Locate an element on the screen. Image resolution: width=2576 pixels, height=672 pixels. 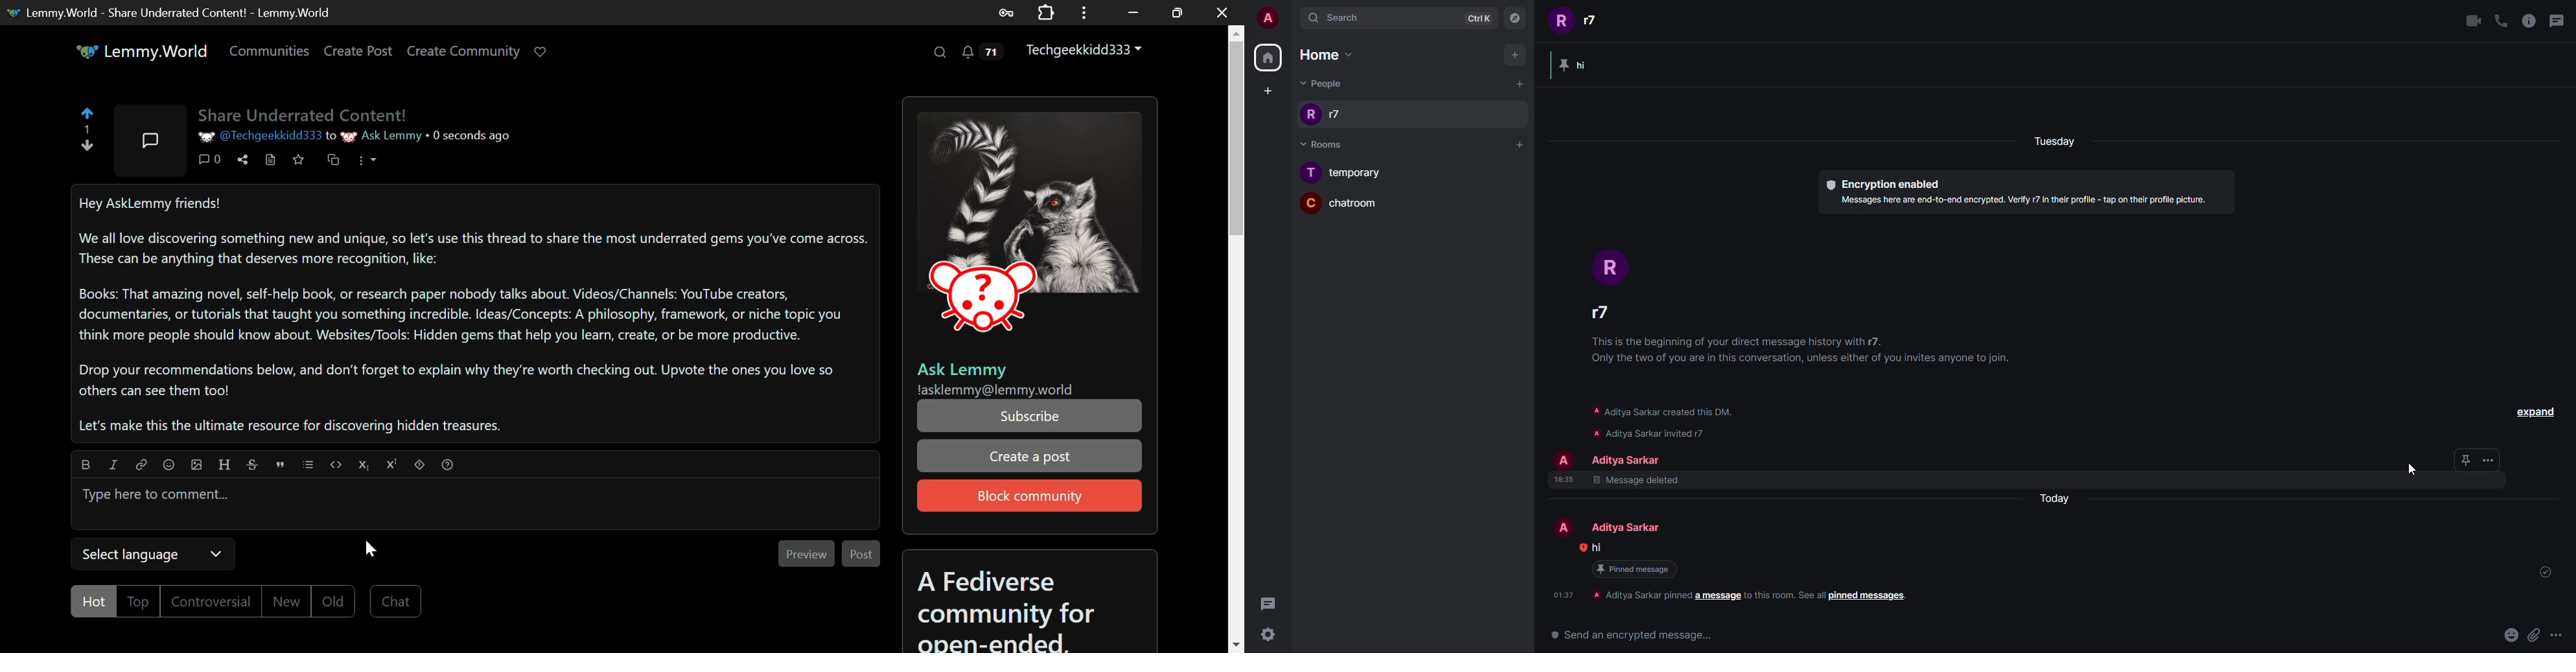
Subscribe is located at coordinates (1029, 416).